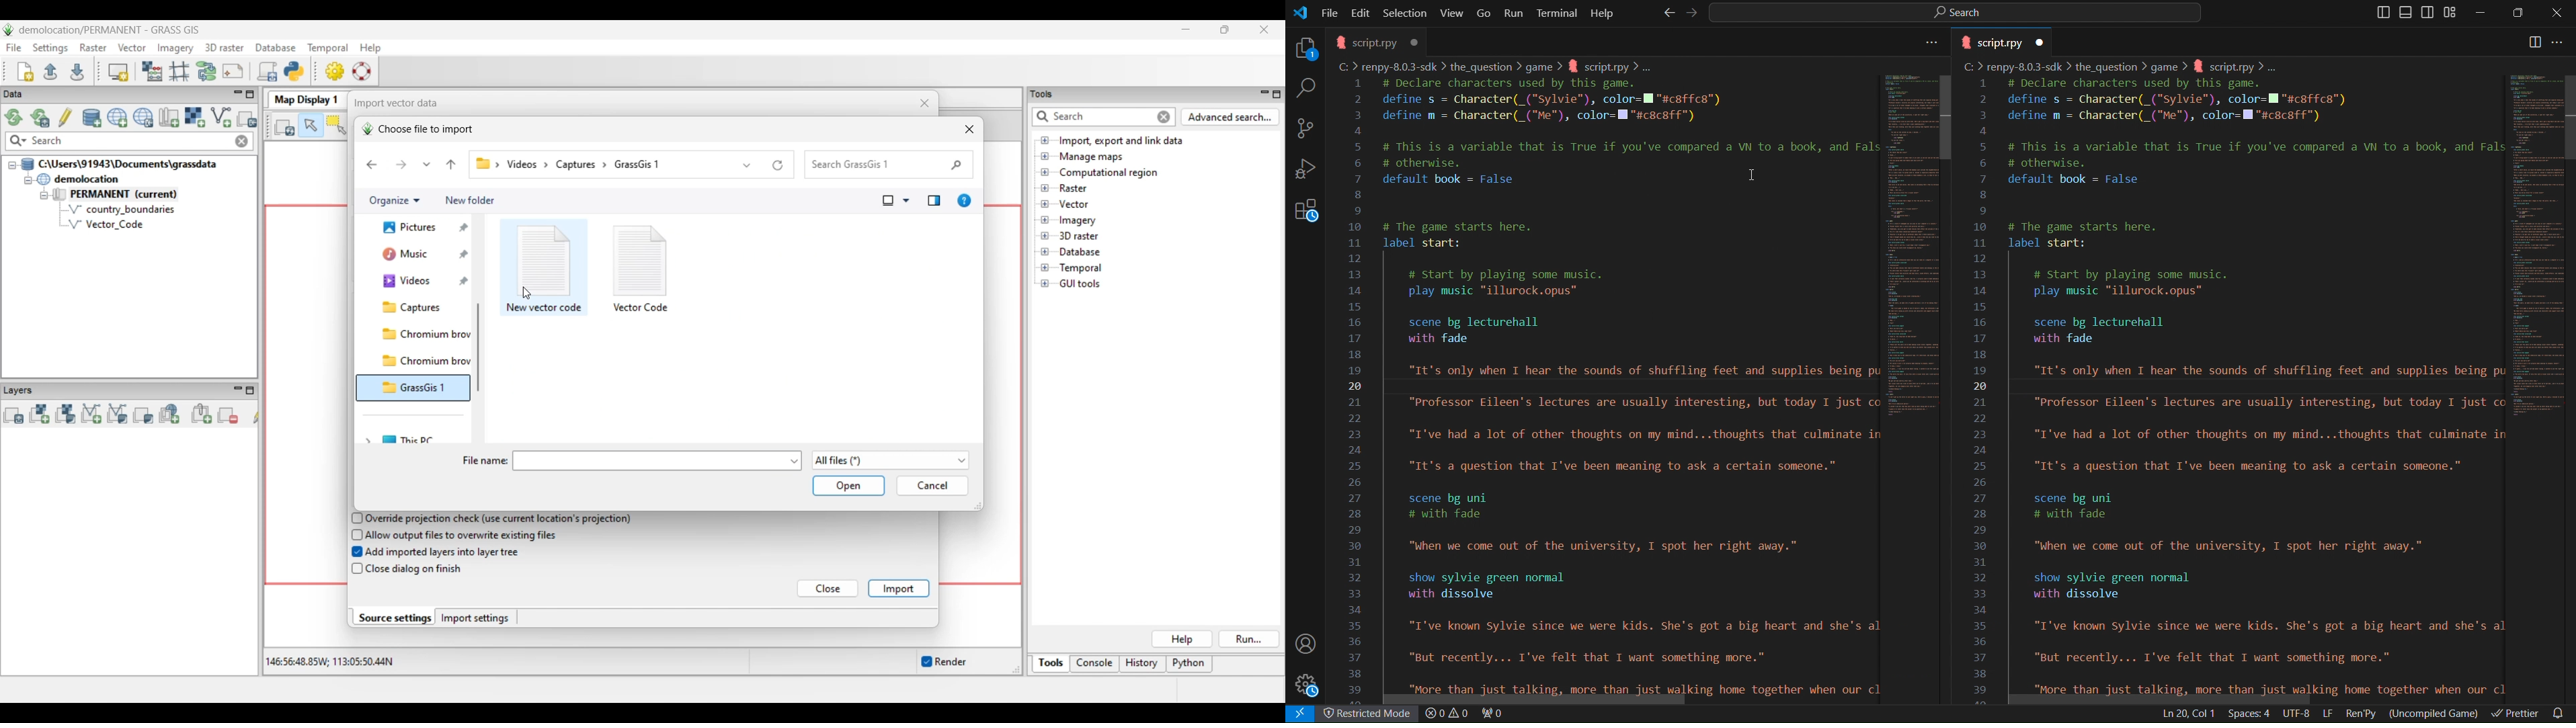  Describe the element at coordinates (427, 164) in the screenshot. I see `Recent locations` at that location.